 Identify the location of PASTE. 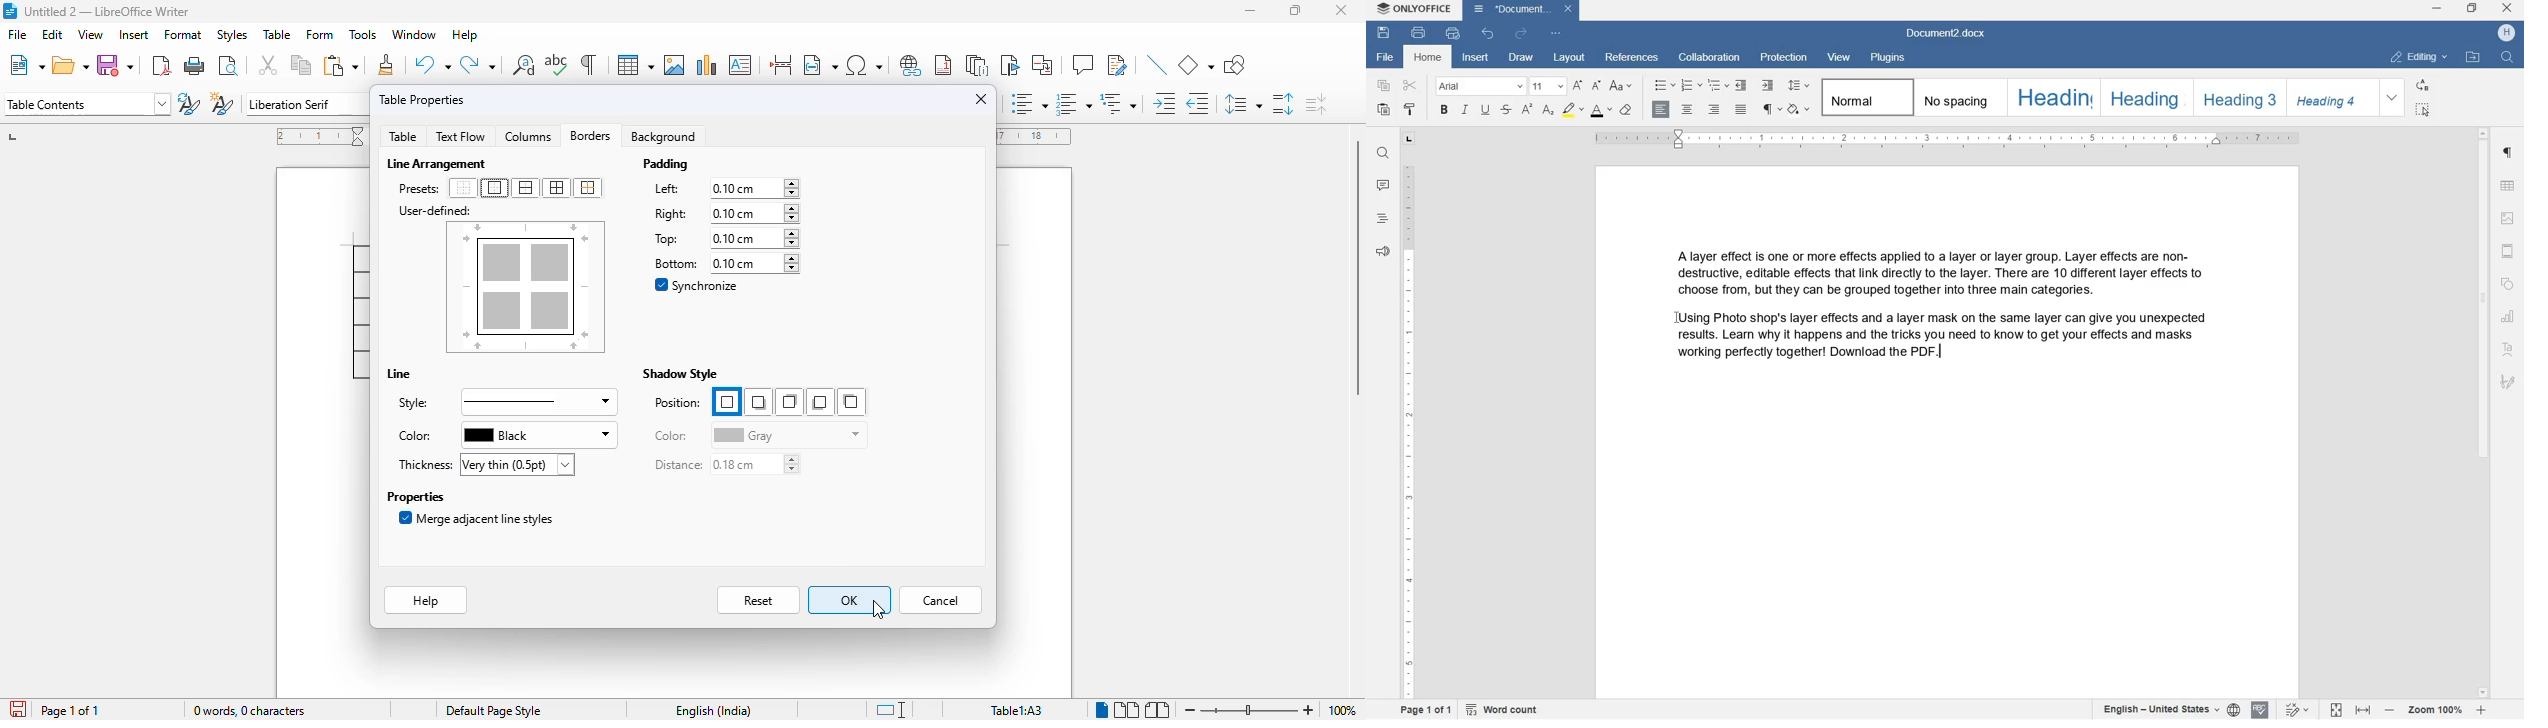
(1385, 111).